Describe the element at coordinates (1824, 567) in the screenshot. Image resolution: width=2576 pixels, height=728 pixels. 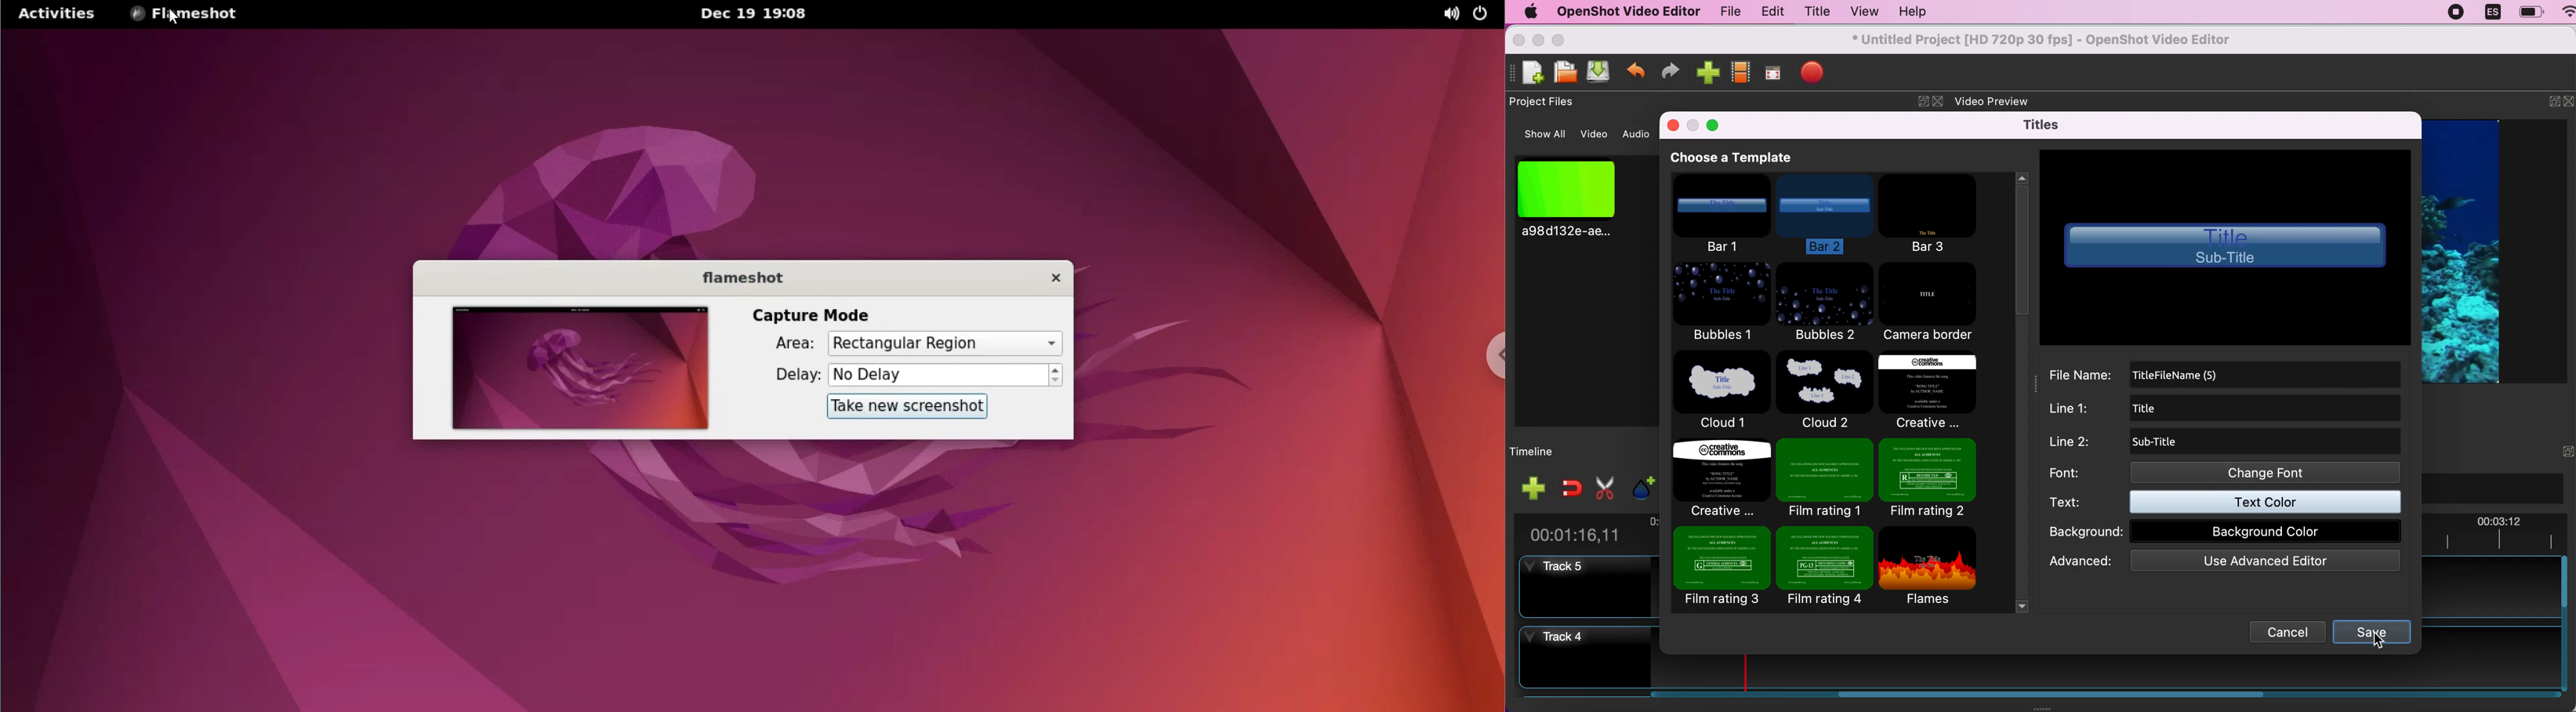
I see `film rating 4` at that location.